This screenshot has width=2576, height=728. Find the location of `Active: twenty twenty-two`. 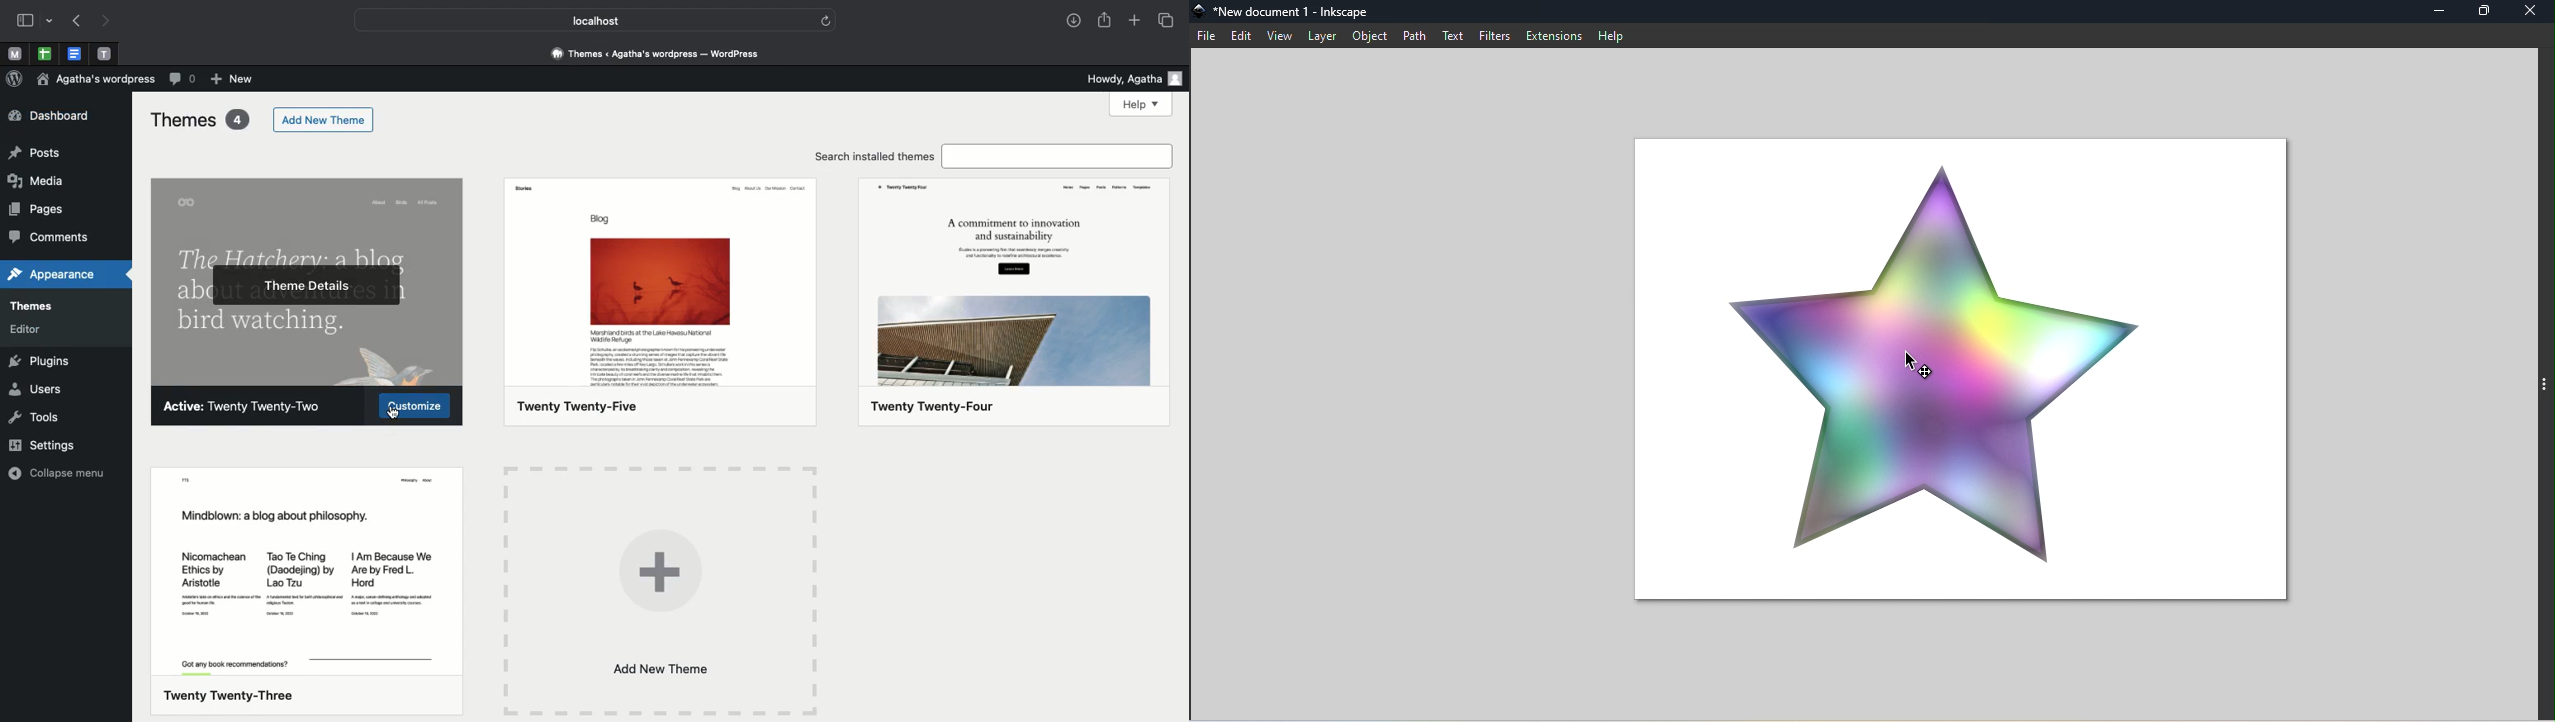

Active: twenty twenty-two is located at coordinates (245, 406).